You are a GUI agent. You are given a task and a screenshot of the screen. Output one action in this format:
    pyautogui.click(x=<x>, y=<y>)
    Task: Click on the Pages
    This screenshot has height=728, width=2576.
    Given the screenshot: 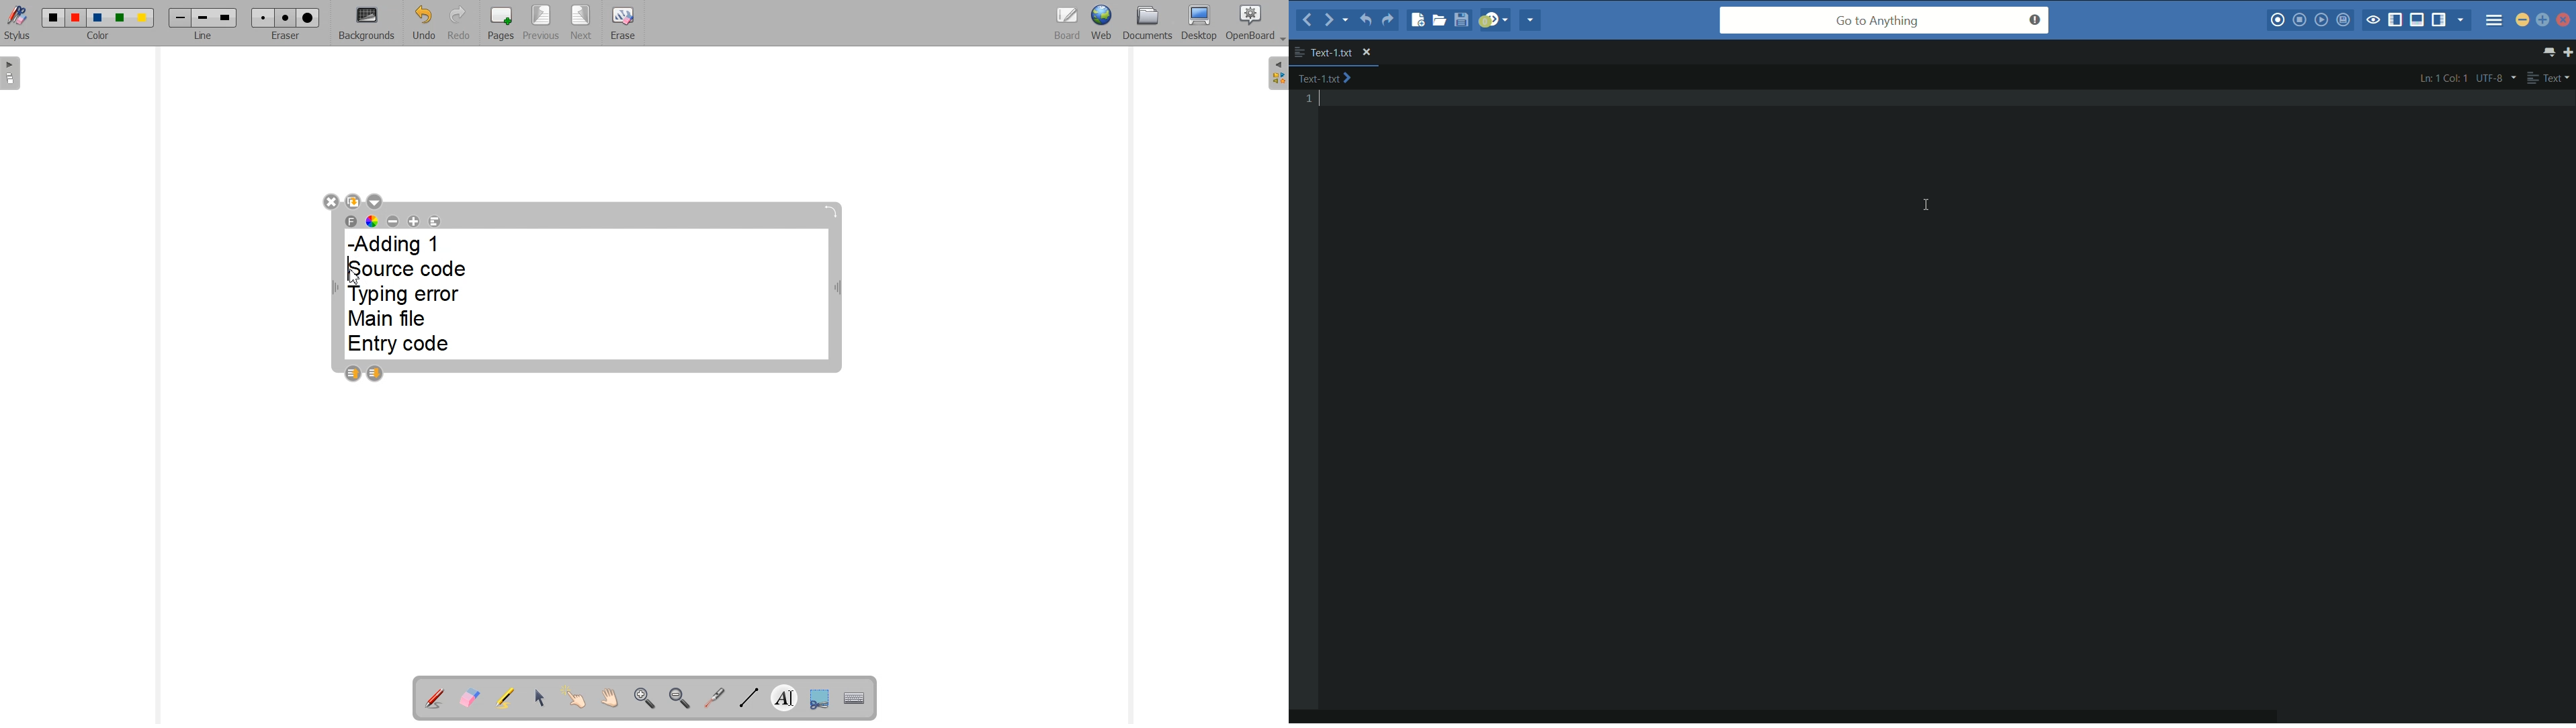 What is the action you would take?
    pyautogui.click(x=501, y=23)
    